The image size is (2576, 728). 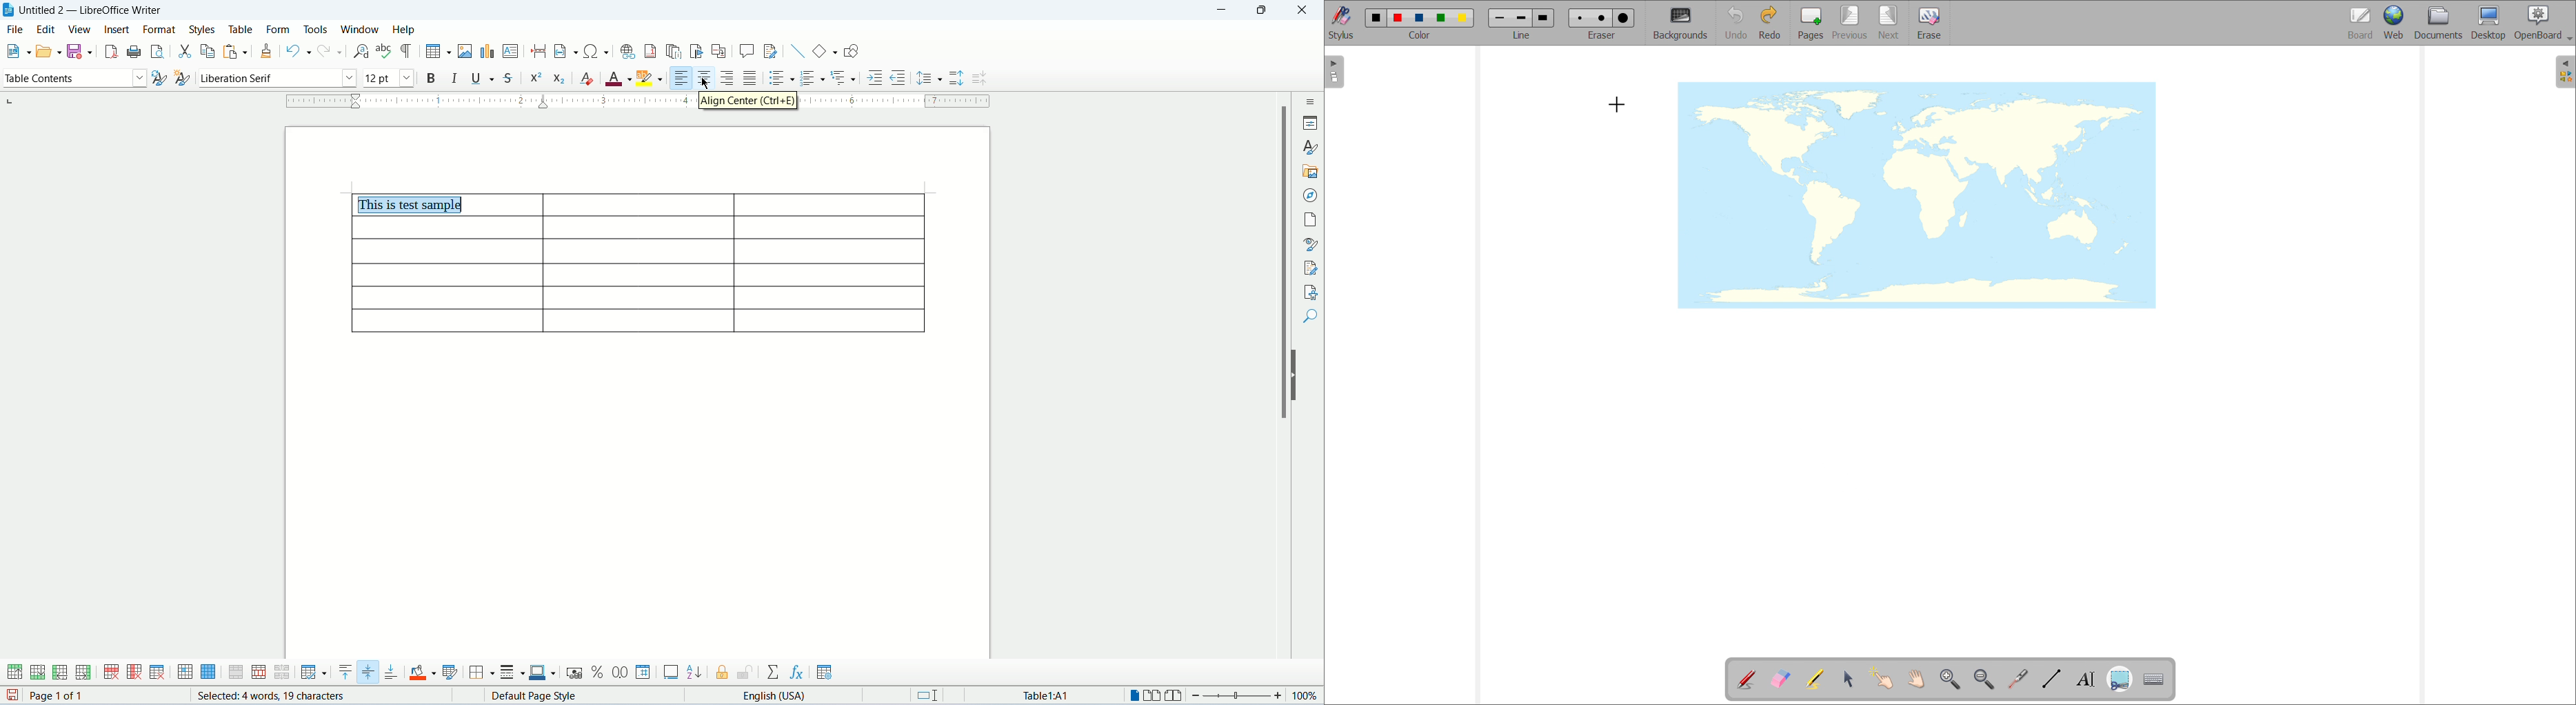 What do you see at coordinates (1036, 695) in the screenshot?
I see `table cell address` at bounding box center [1036, 695].